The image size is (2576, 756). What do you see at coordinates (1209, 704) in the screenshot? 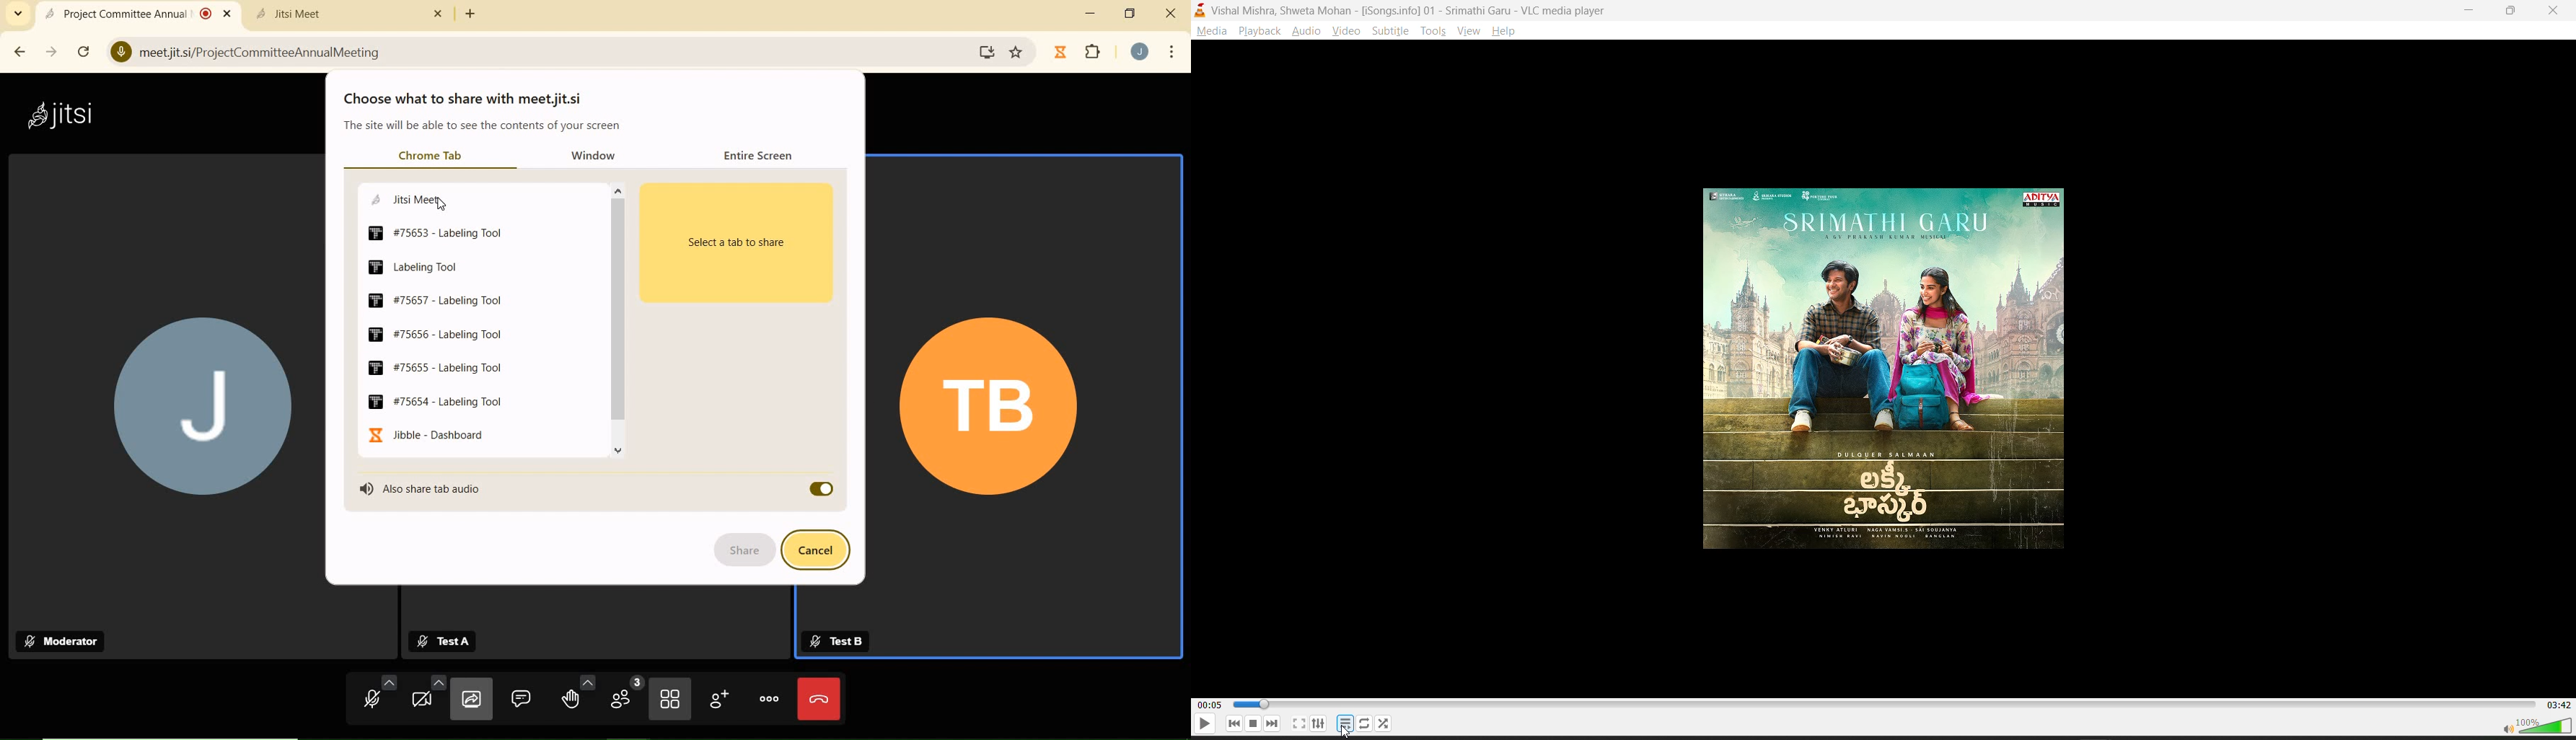
I see `current track time` at bounding box center [1209, 704].